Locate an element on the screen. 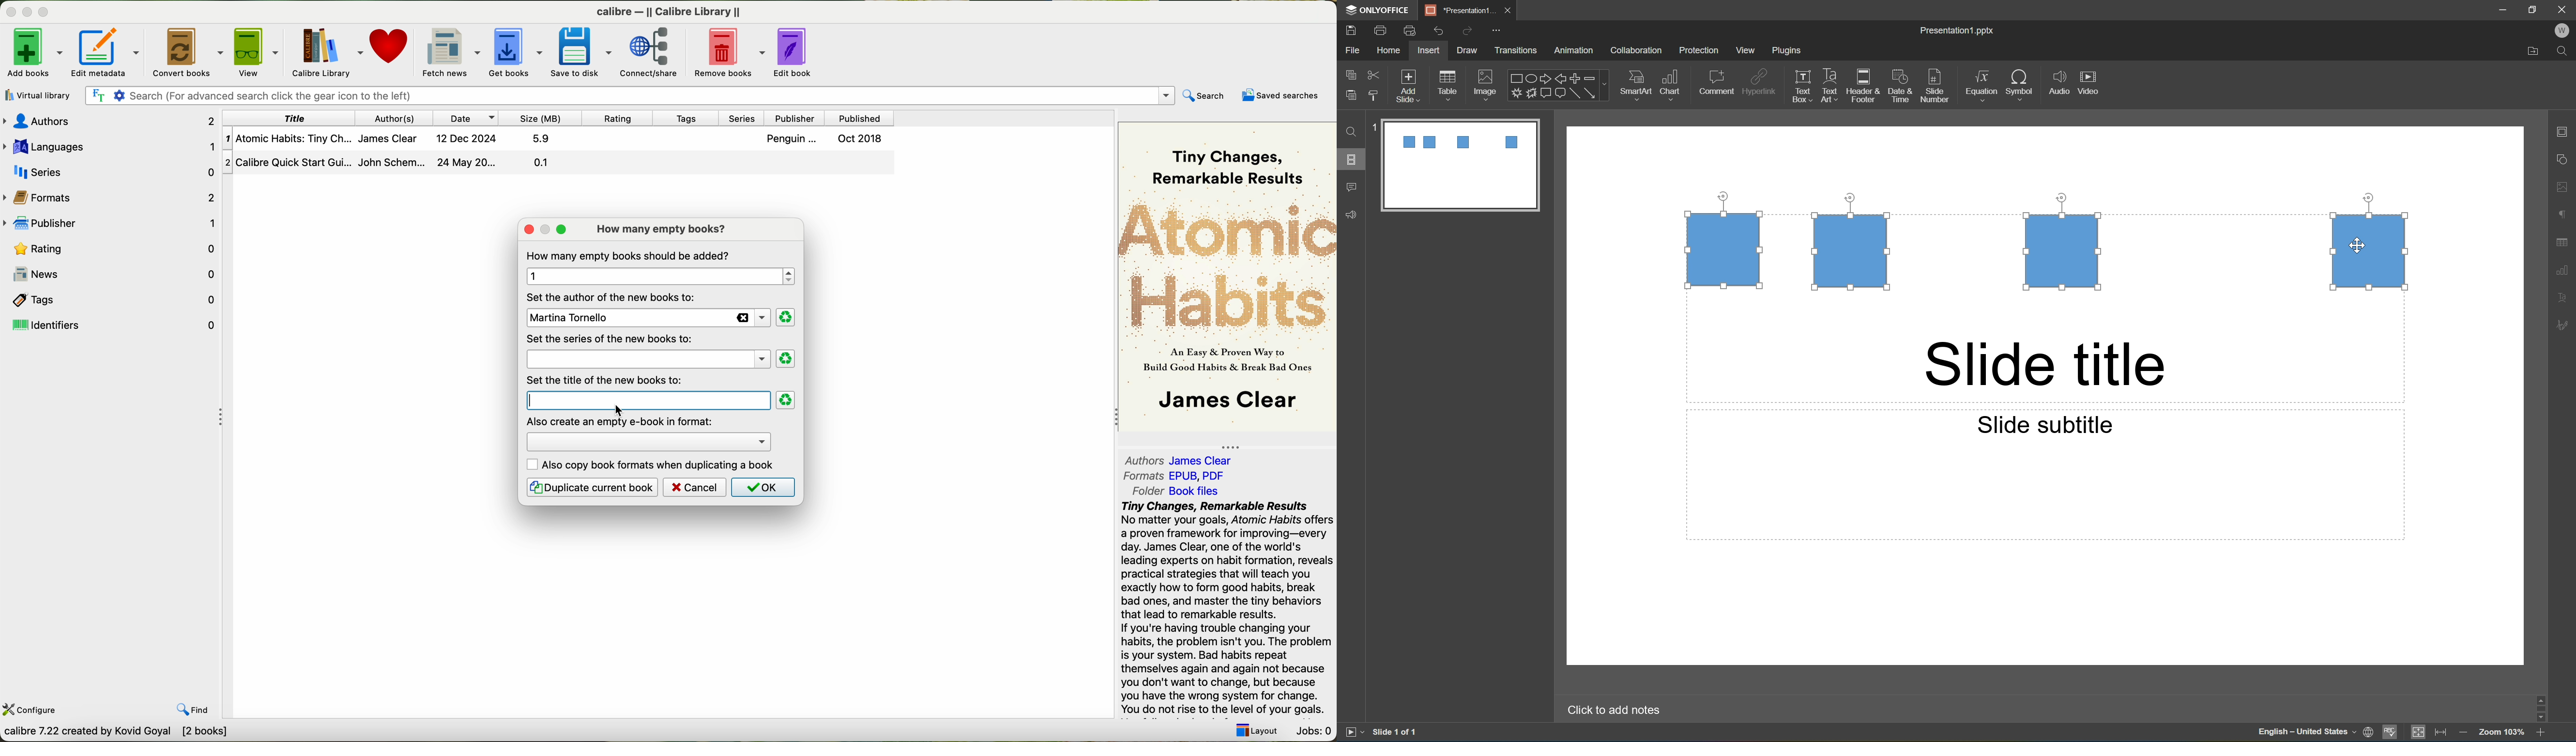  first book is located at coordinates (561, 141).